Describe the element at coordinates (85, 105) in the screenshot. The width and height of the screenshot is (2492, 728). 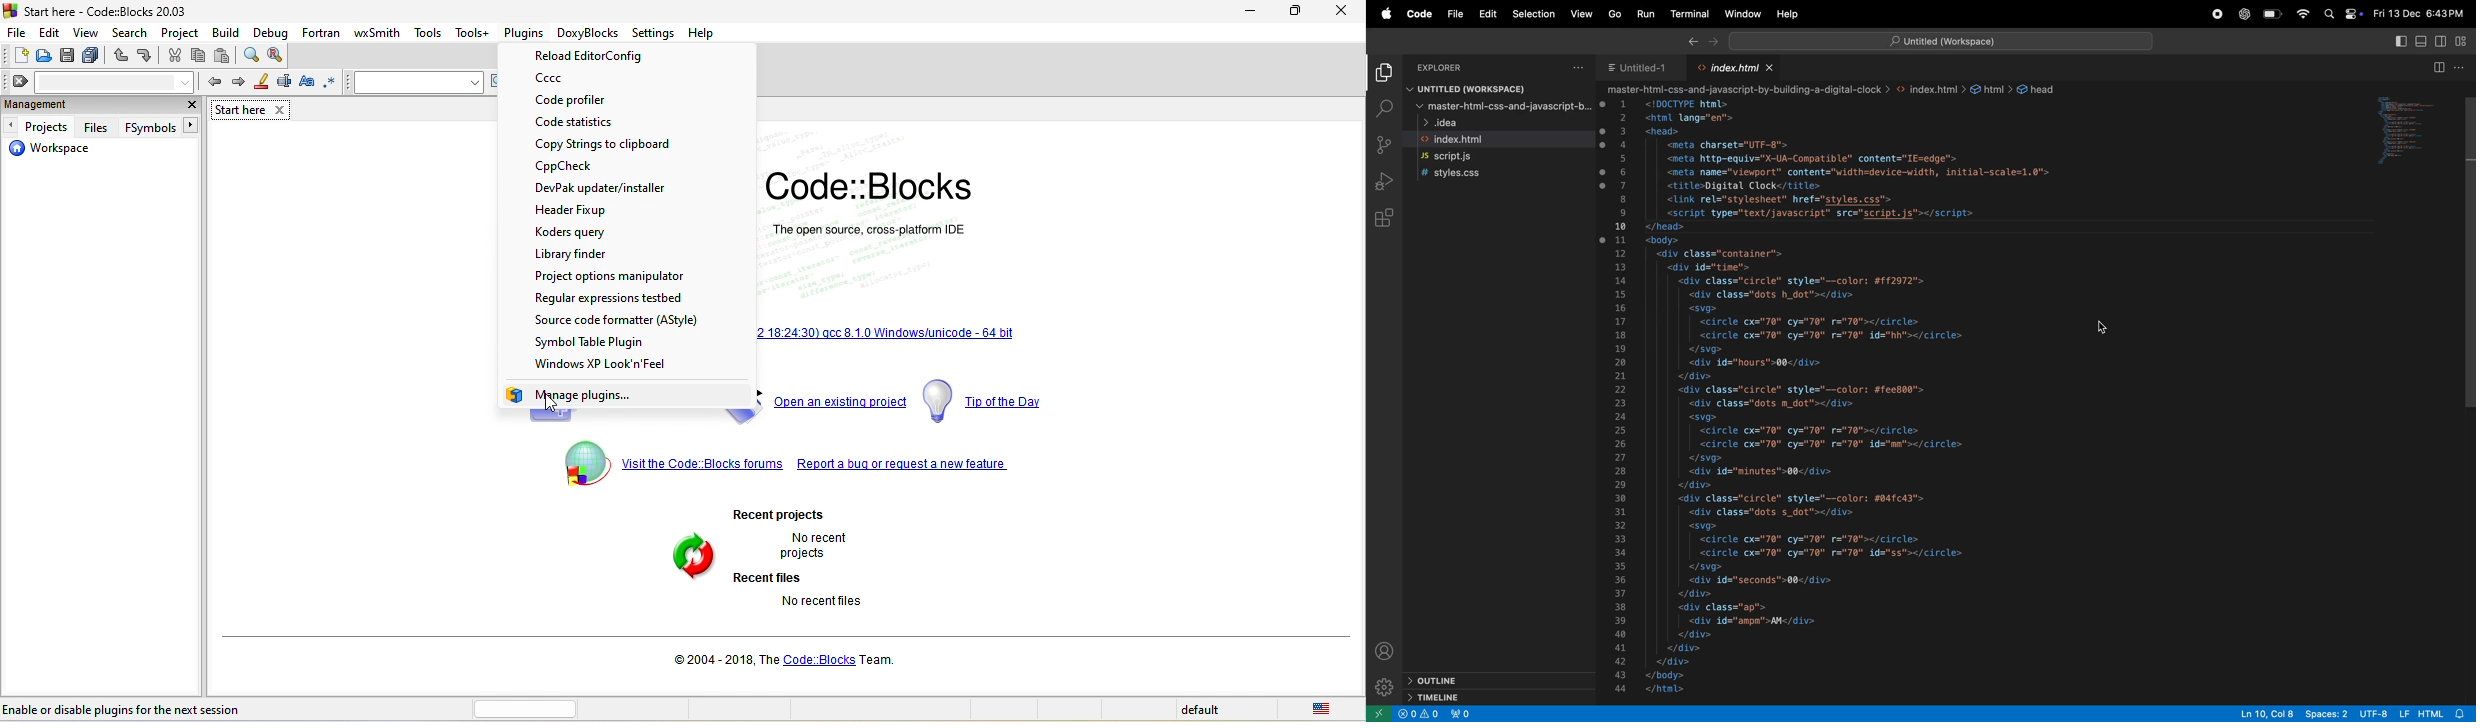
I see `management` at that location.